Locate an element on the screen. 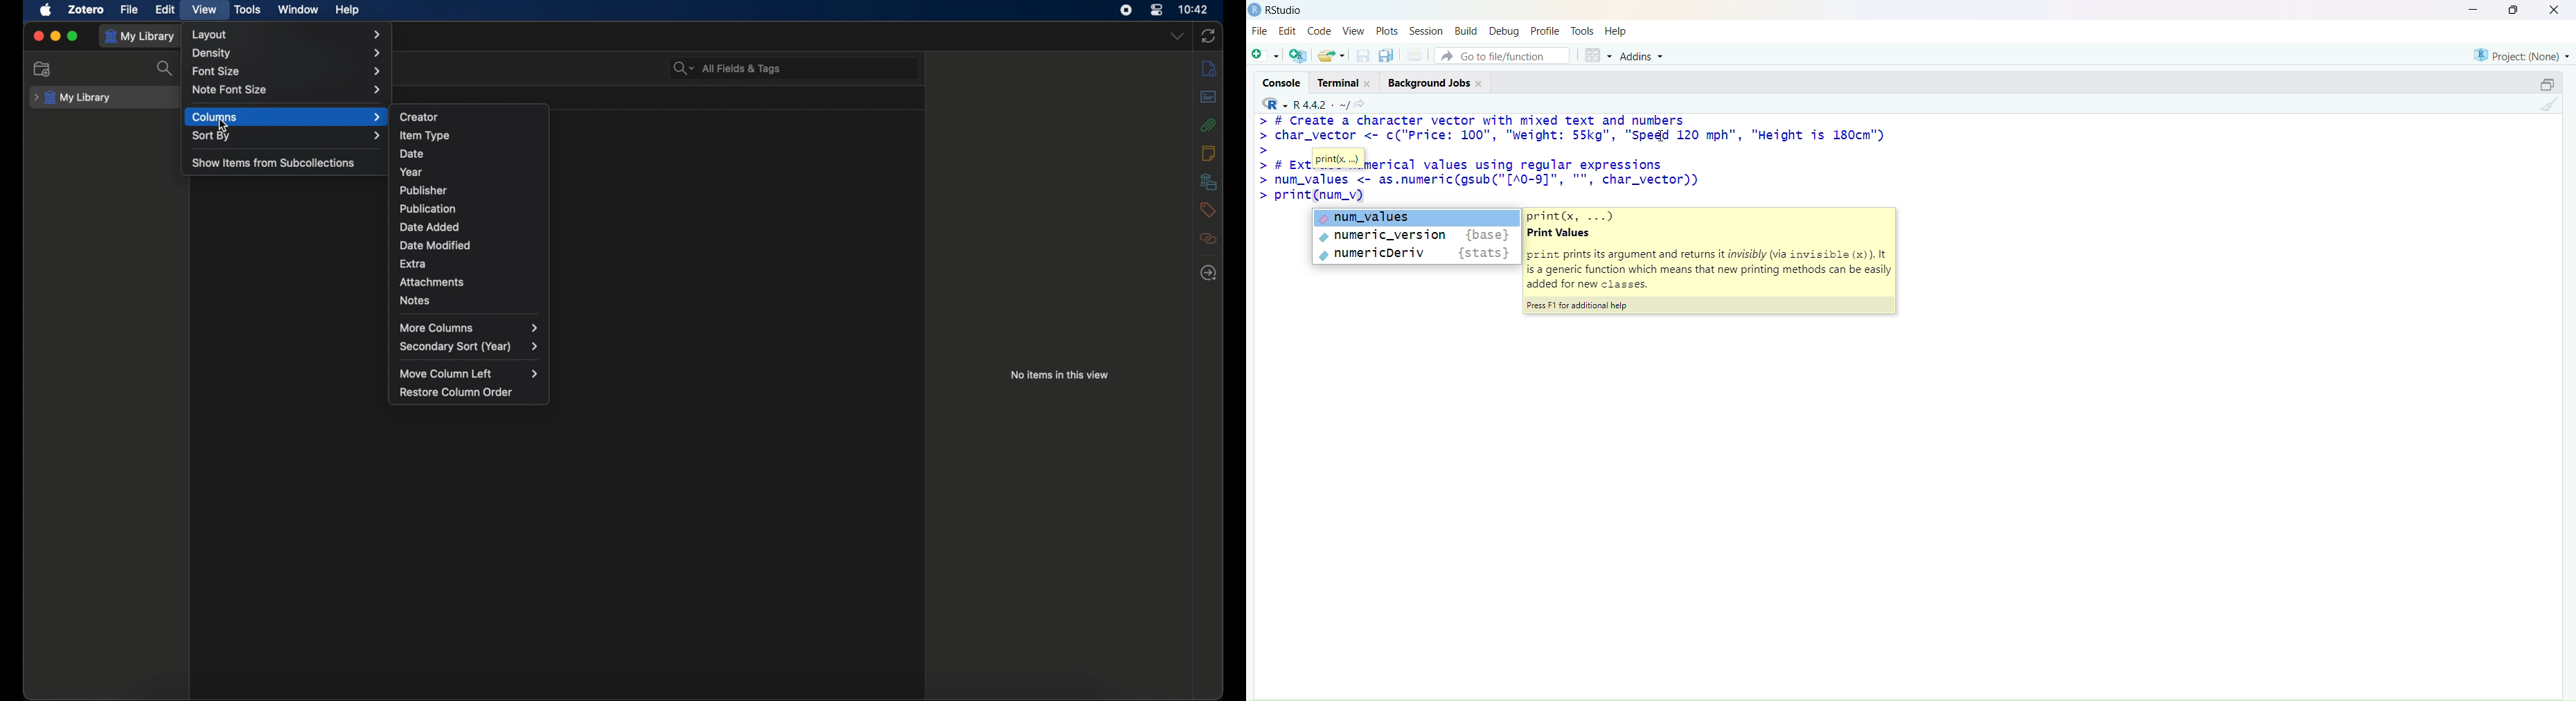  background jobs is located at coordinates (1429, 83).